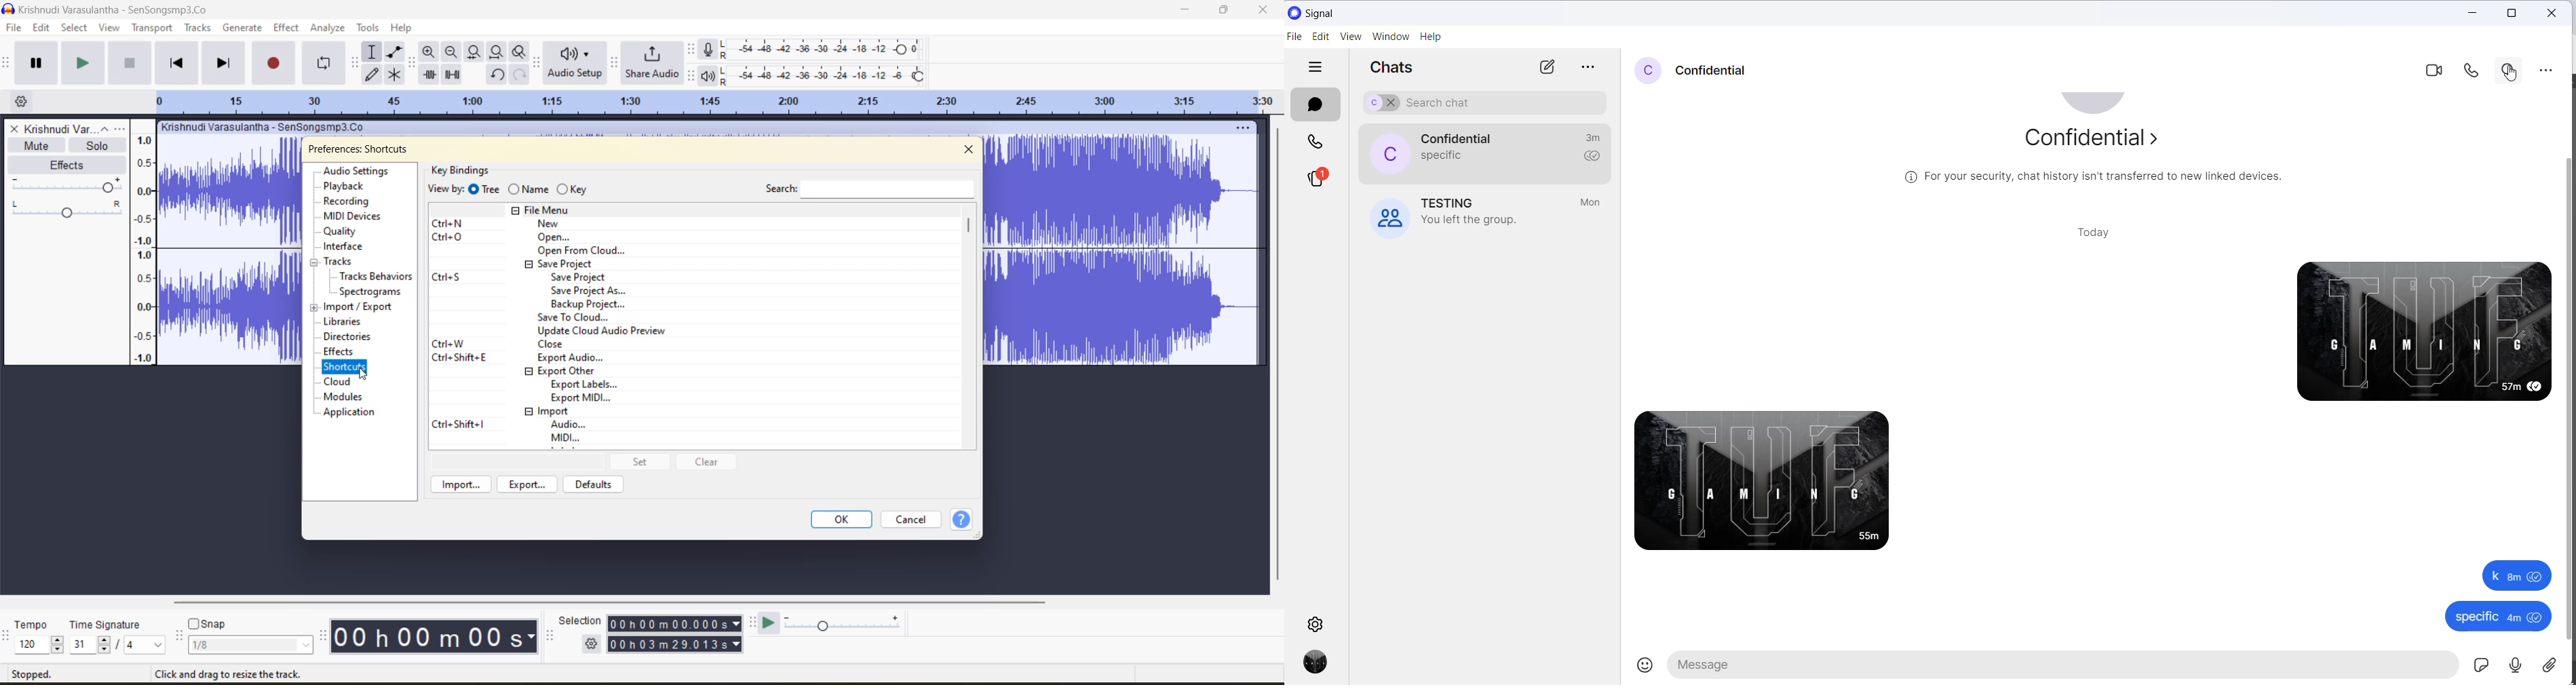 This screenshot has width=2576, height=700. I want to click on key bindings, so click(465, 171).